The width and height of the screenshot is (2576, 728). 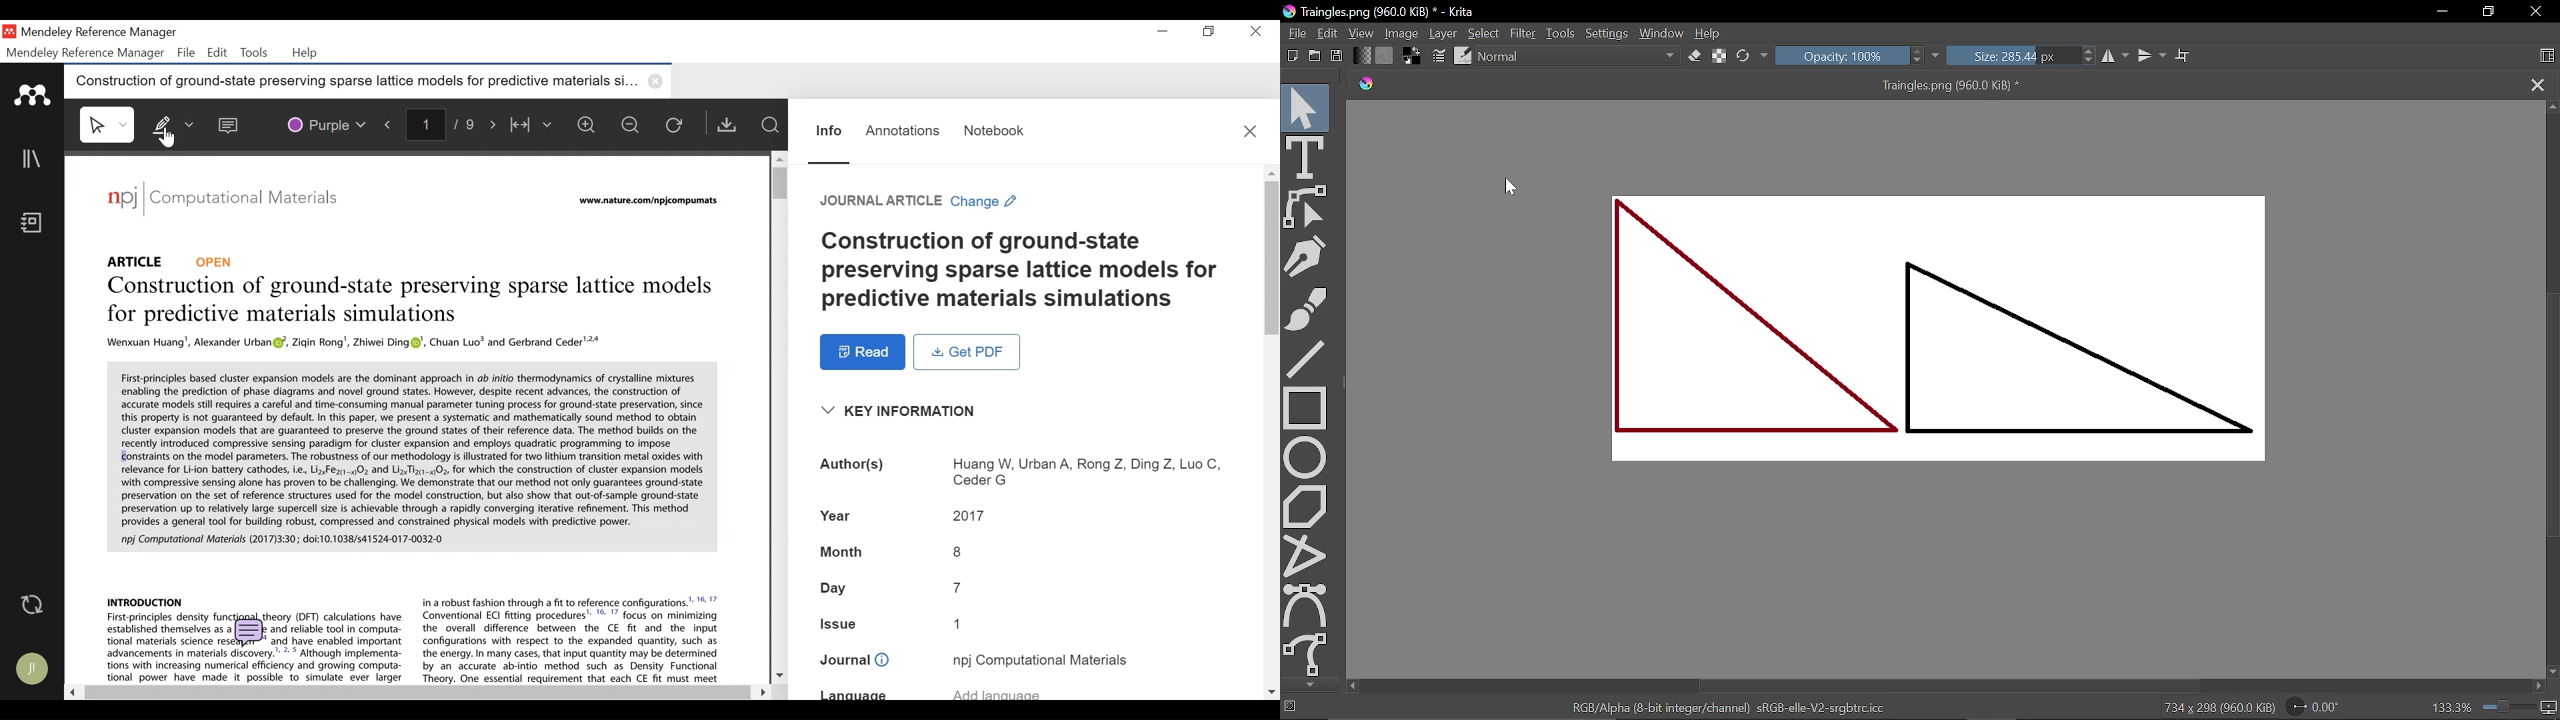 I want to click on Horizontal mirrior tool , so click(x=2117, y=56).